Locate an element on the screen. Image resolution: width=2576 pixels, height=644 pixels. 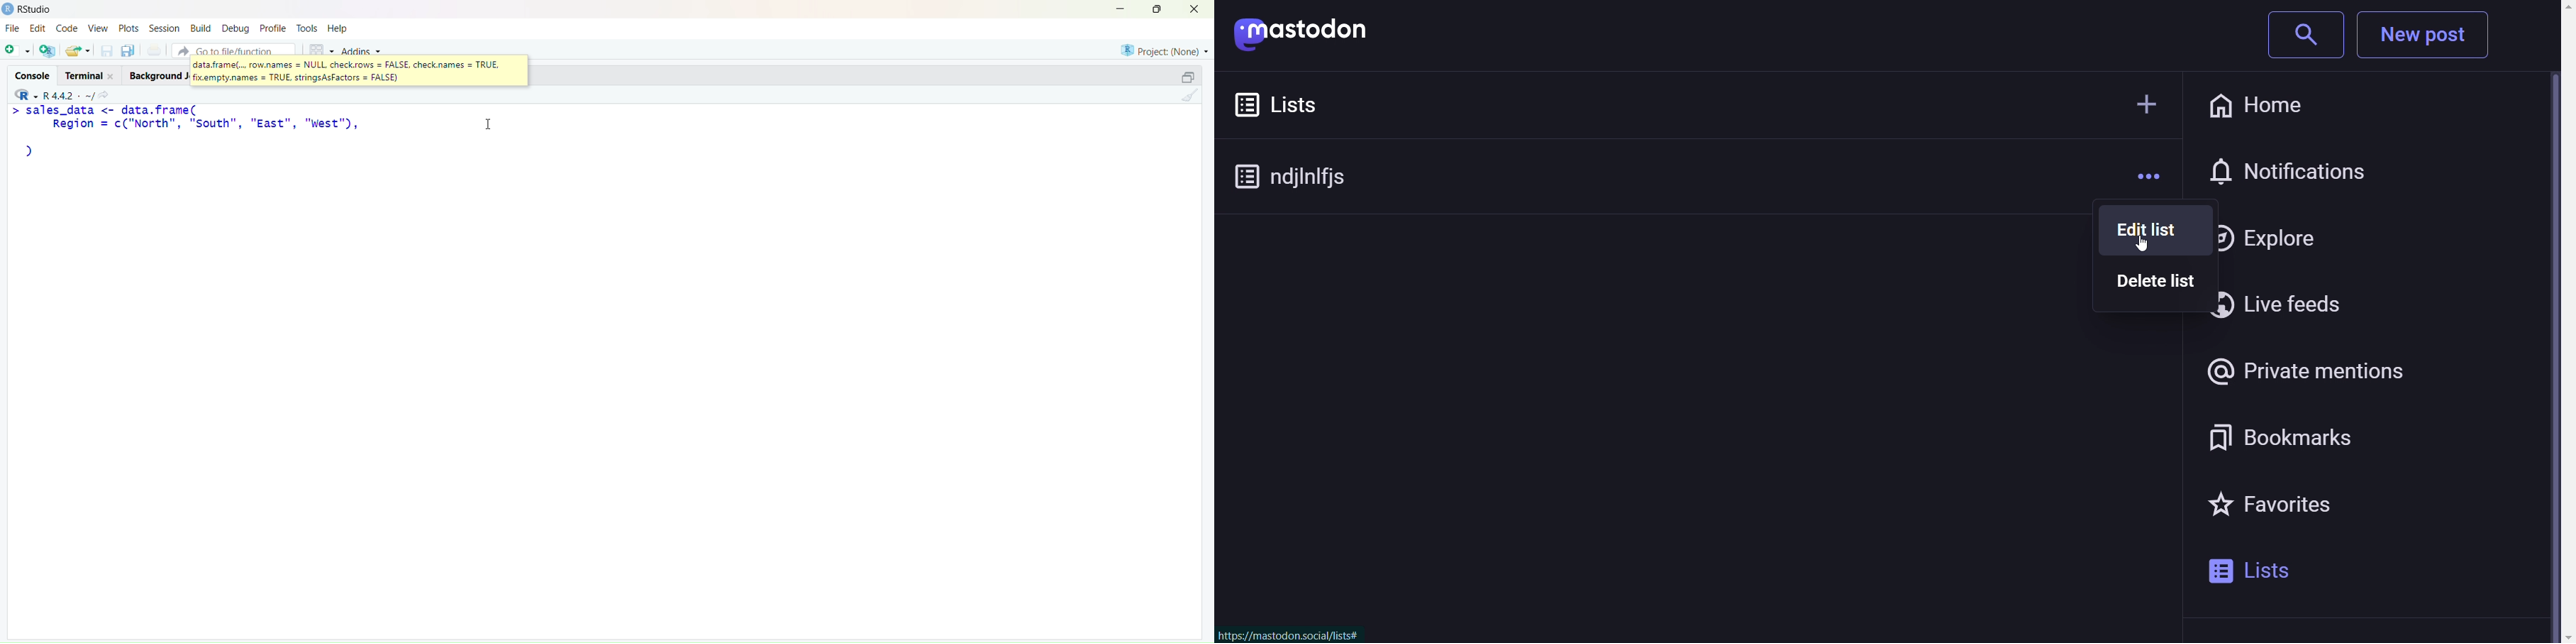
live feeds is located at coordinates (2277, 304).